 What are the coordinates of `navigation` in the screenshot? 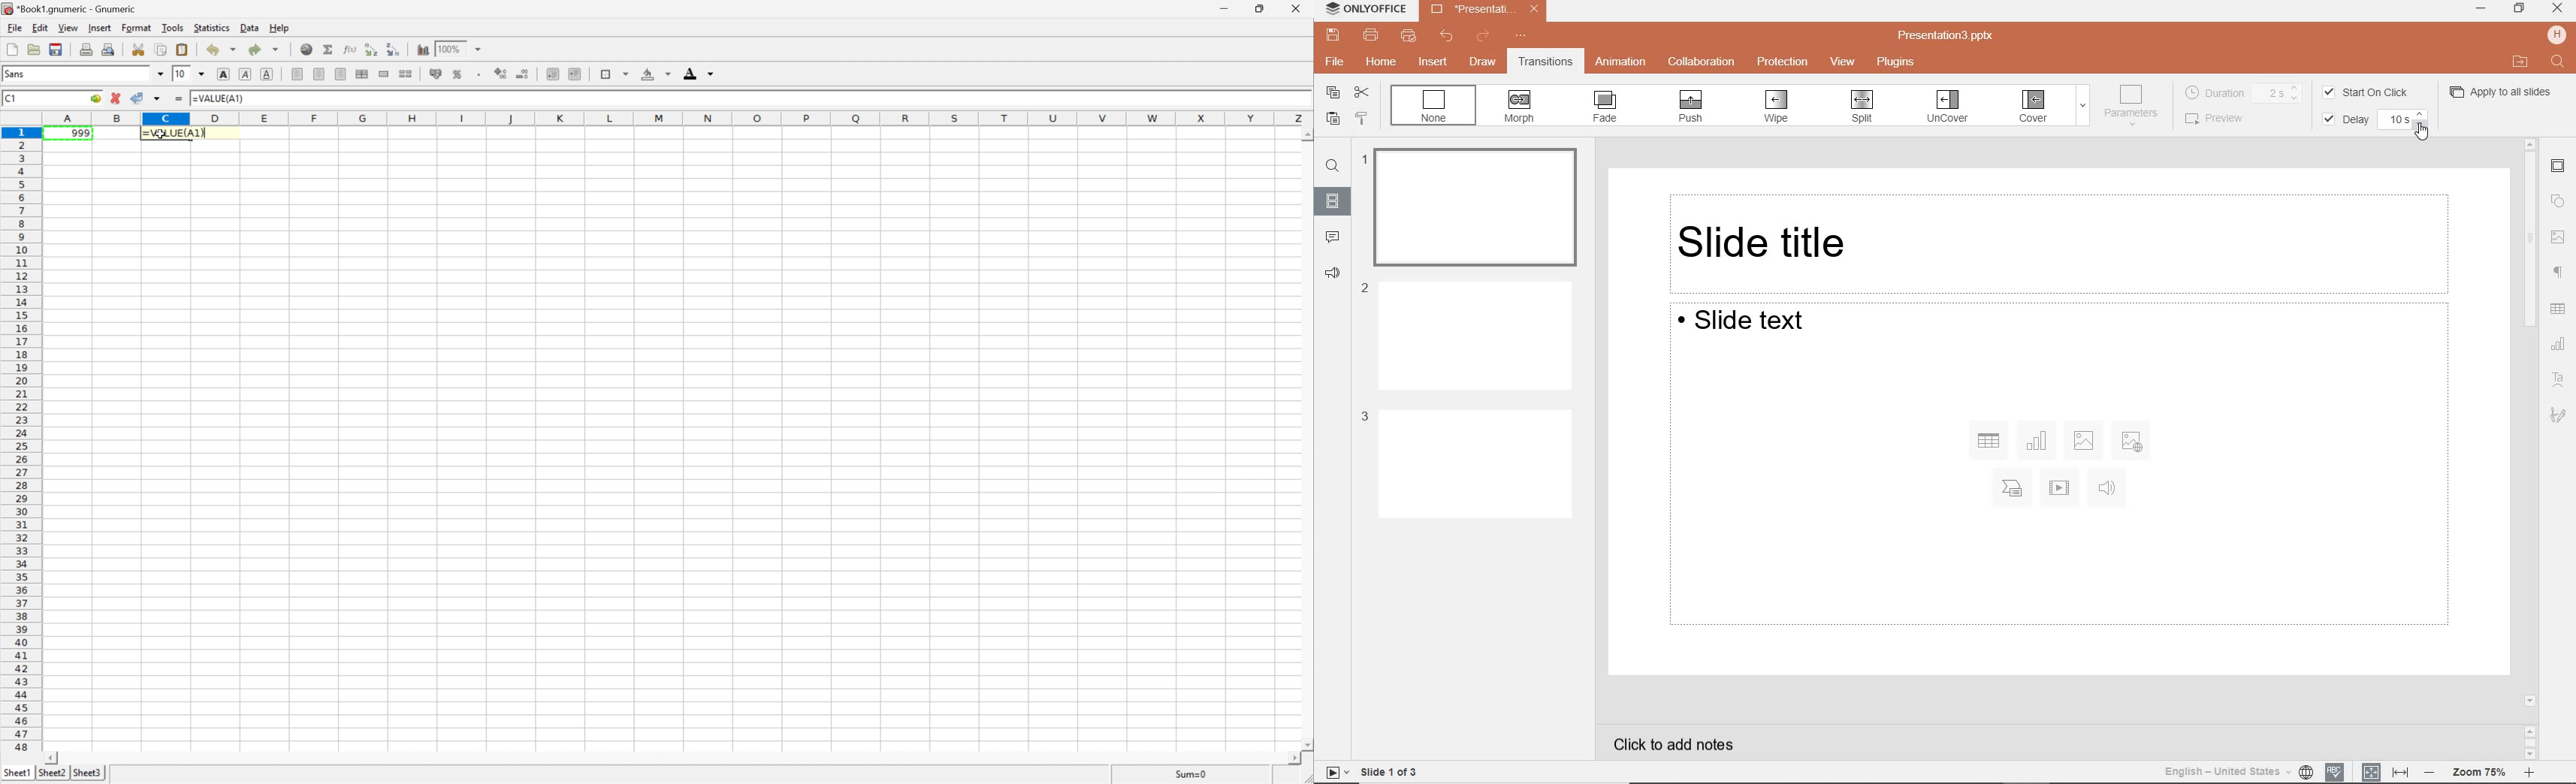 It's located at (2558, 238).